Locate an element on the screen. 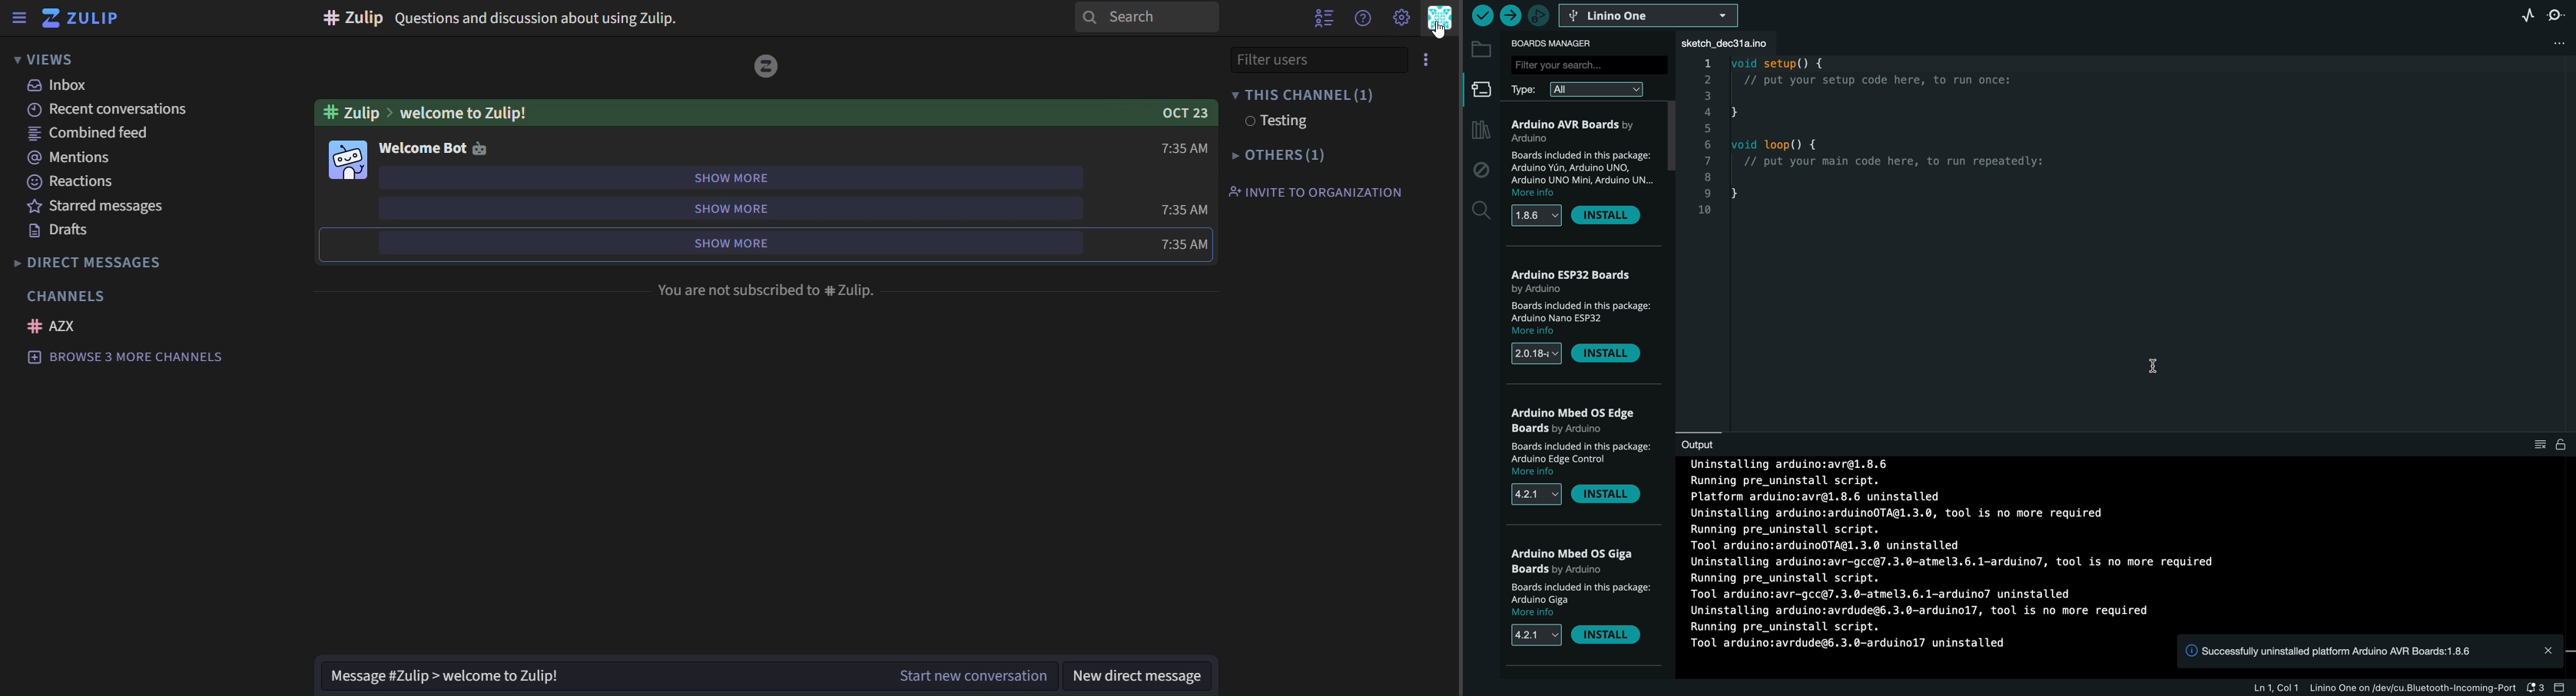 This screenshot has width=2576, height=700. You are not subscribed to #Zulip is located at coordinates (771, 290).